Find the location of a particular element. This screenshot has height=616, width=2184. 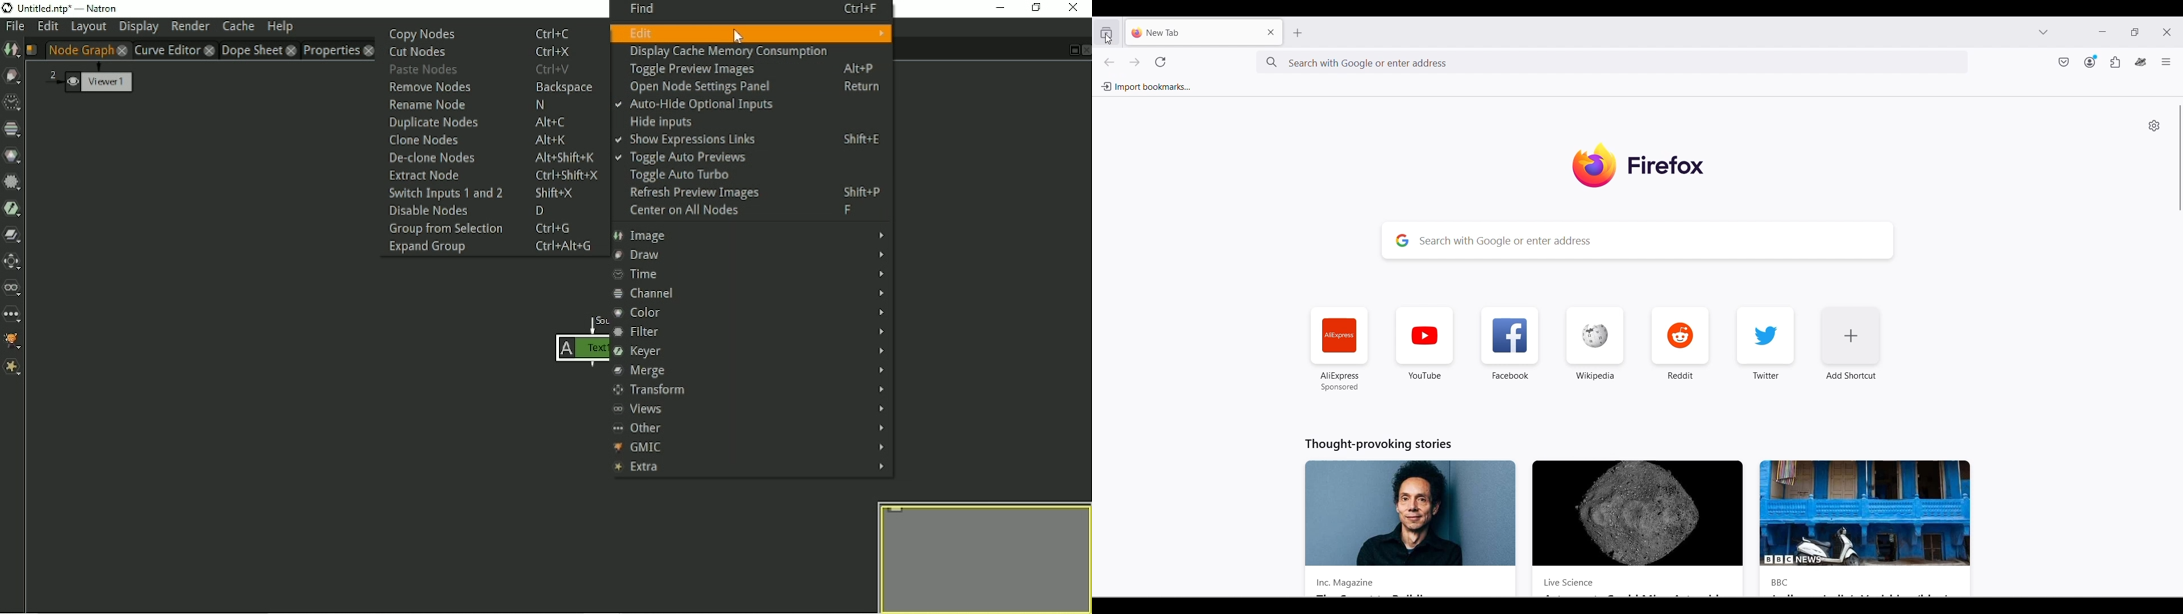

Show browser in a smaller tab is located at coordinates (2135, 31).